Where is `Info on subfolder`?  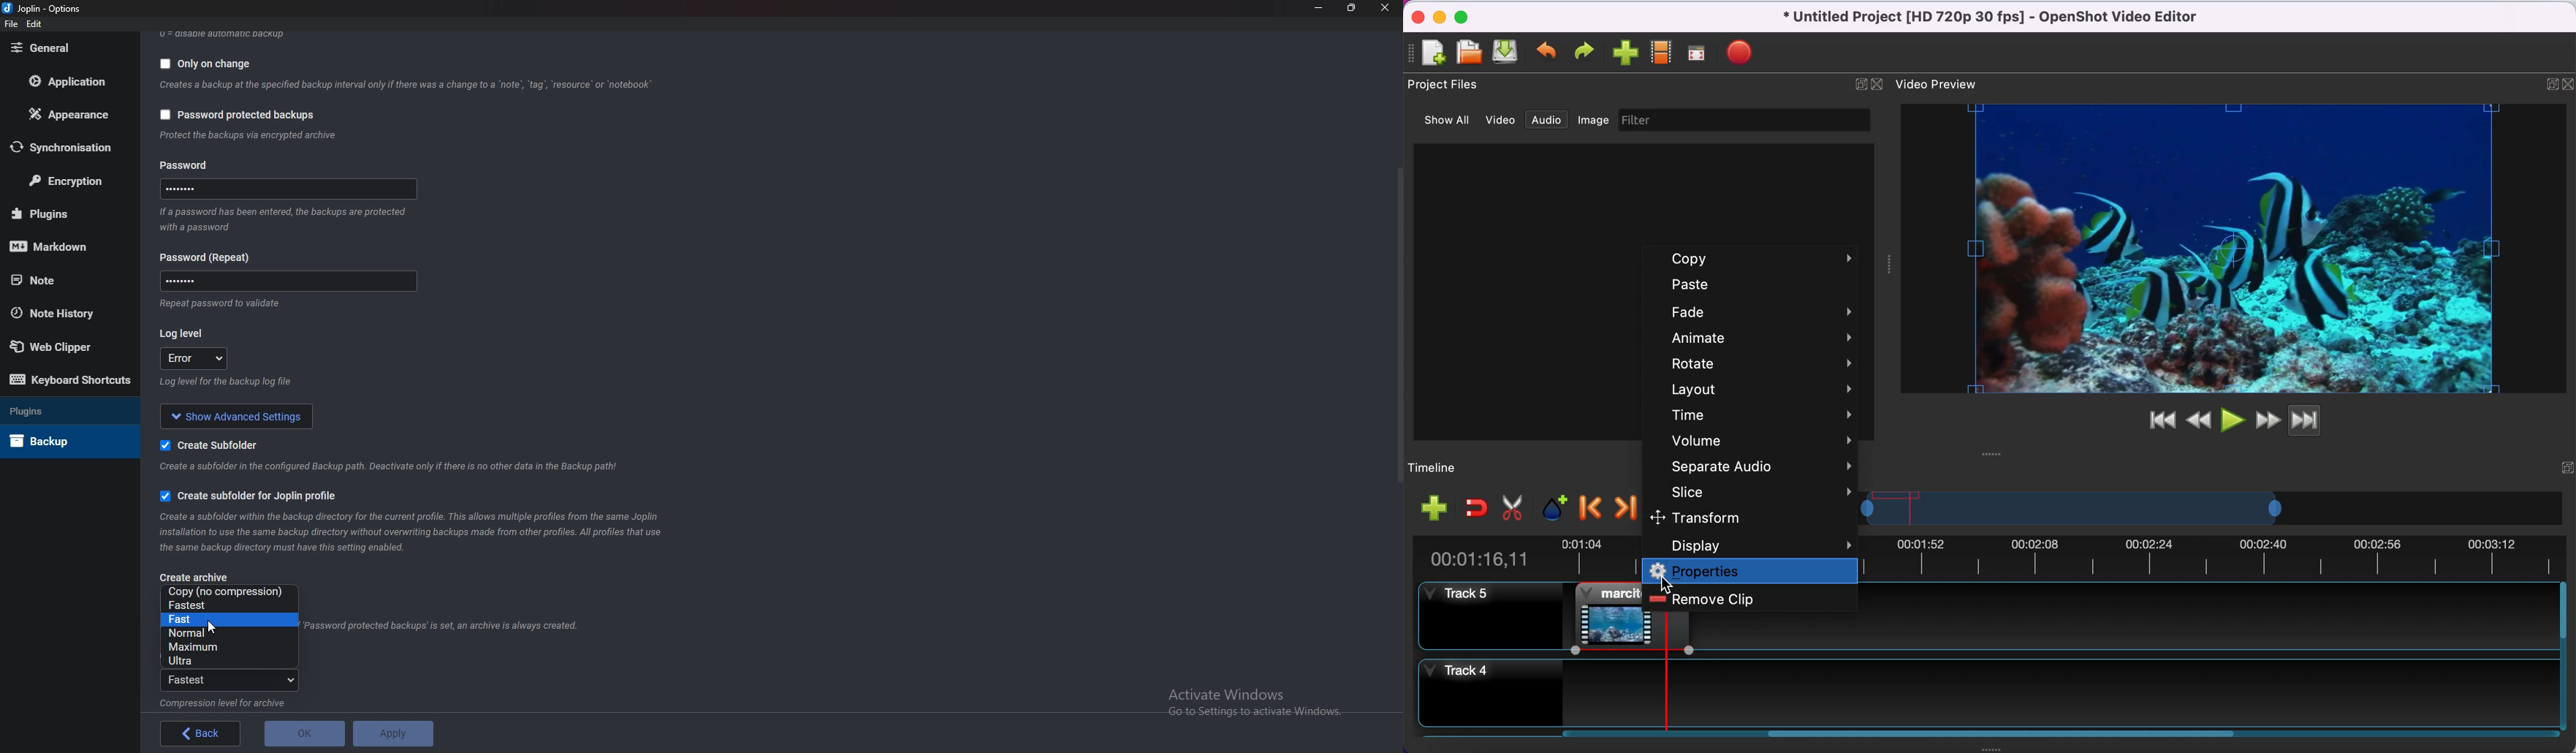 Info on subfolder is located at coordinates (388, 468).